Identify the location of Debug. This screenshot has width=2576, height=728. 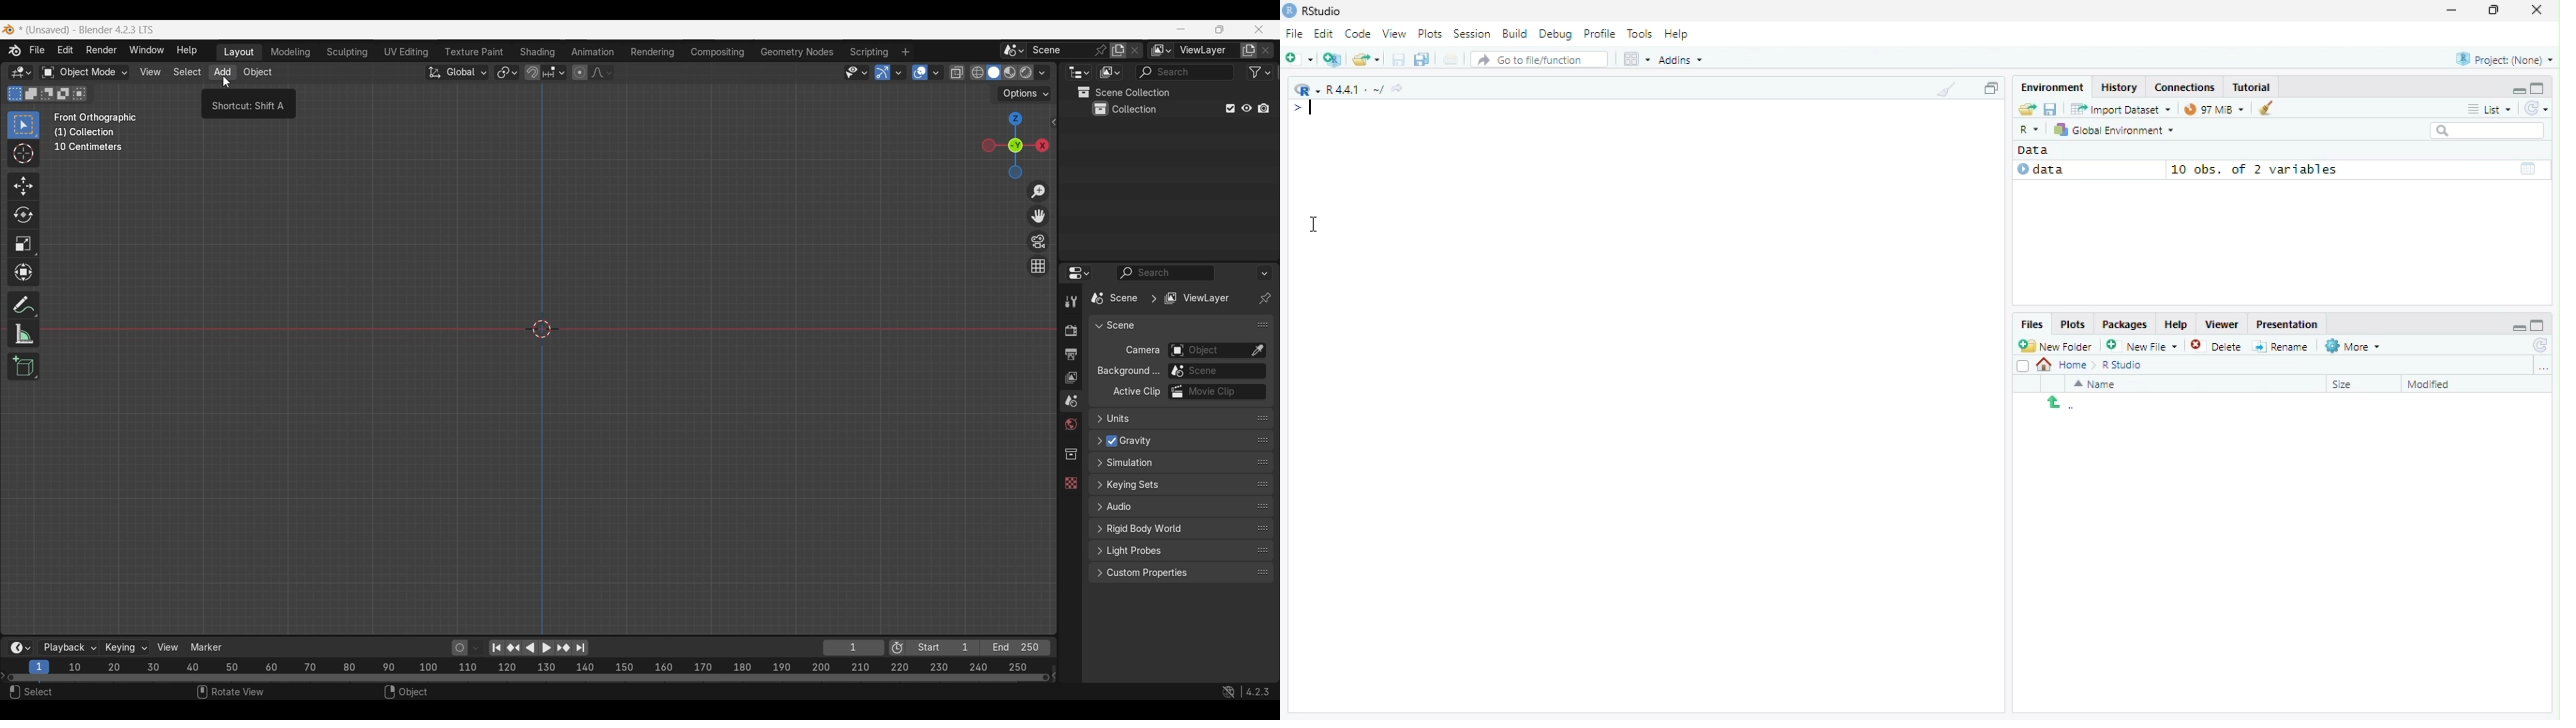
(1558, 34).